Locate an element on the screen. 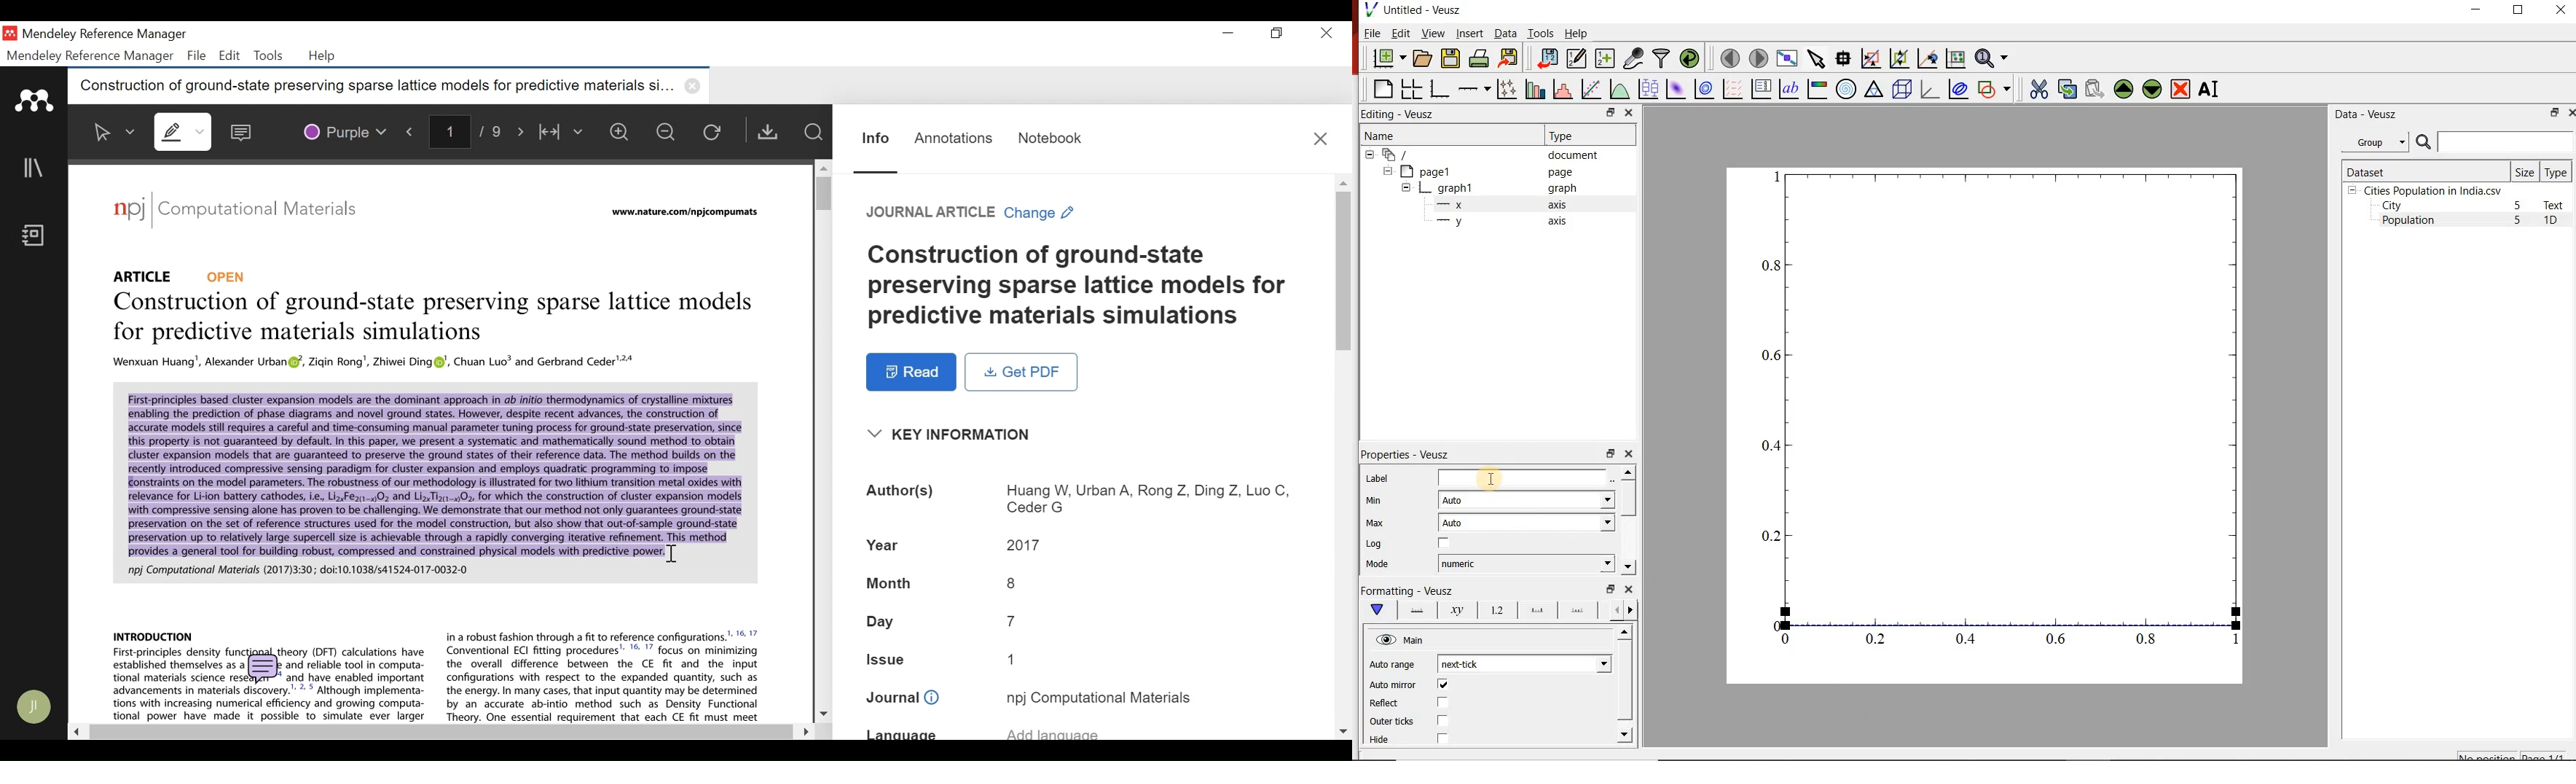 The image size is (2576, 784). Close is located at coordinates (1323, 33).